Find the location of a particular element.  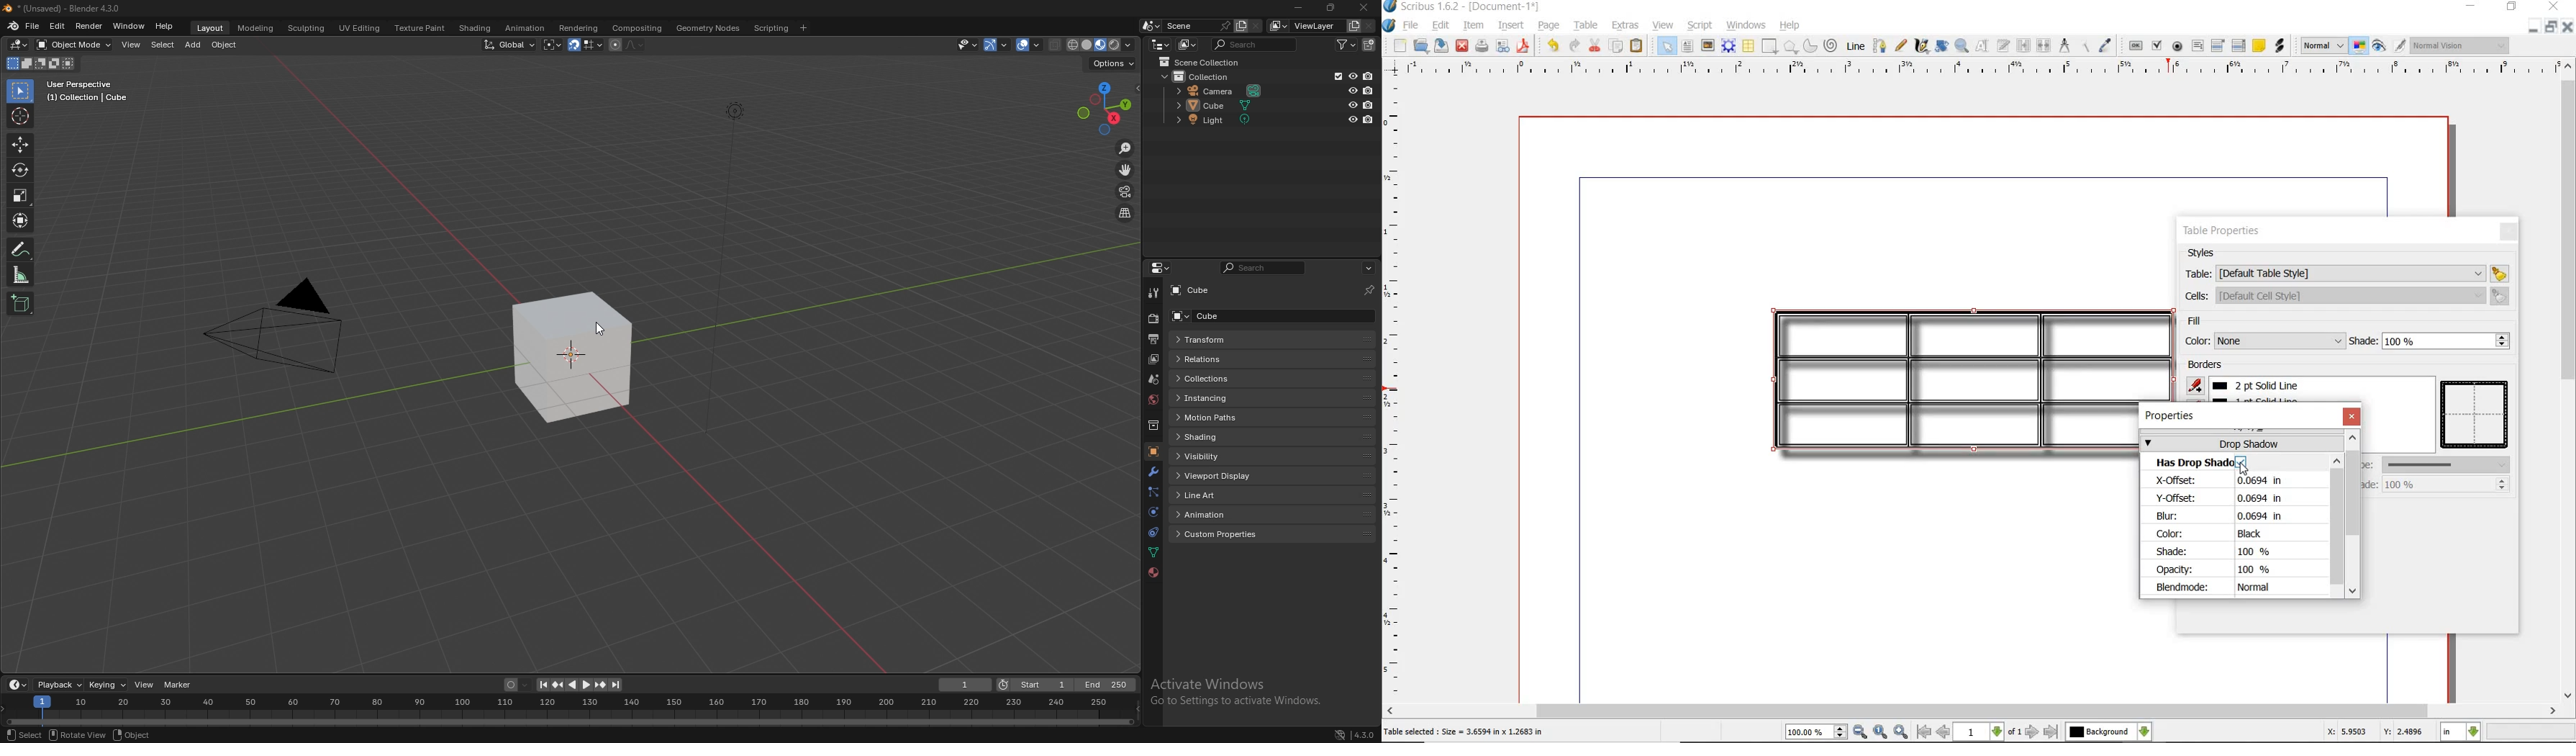

zoom to is located at coordinates (1880, 732).